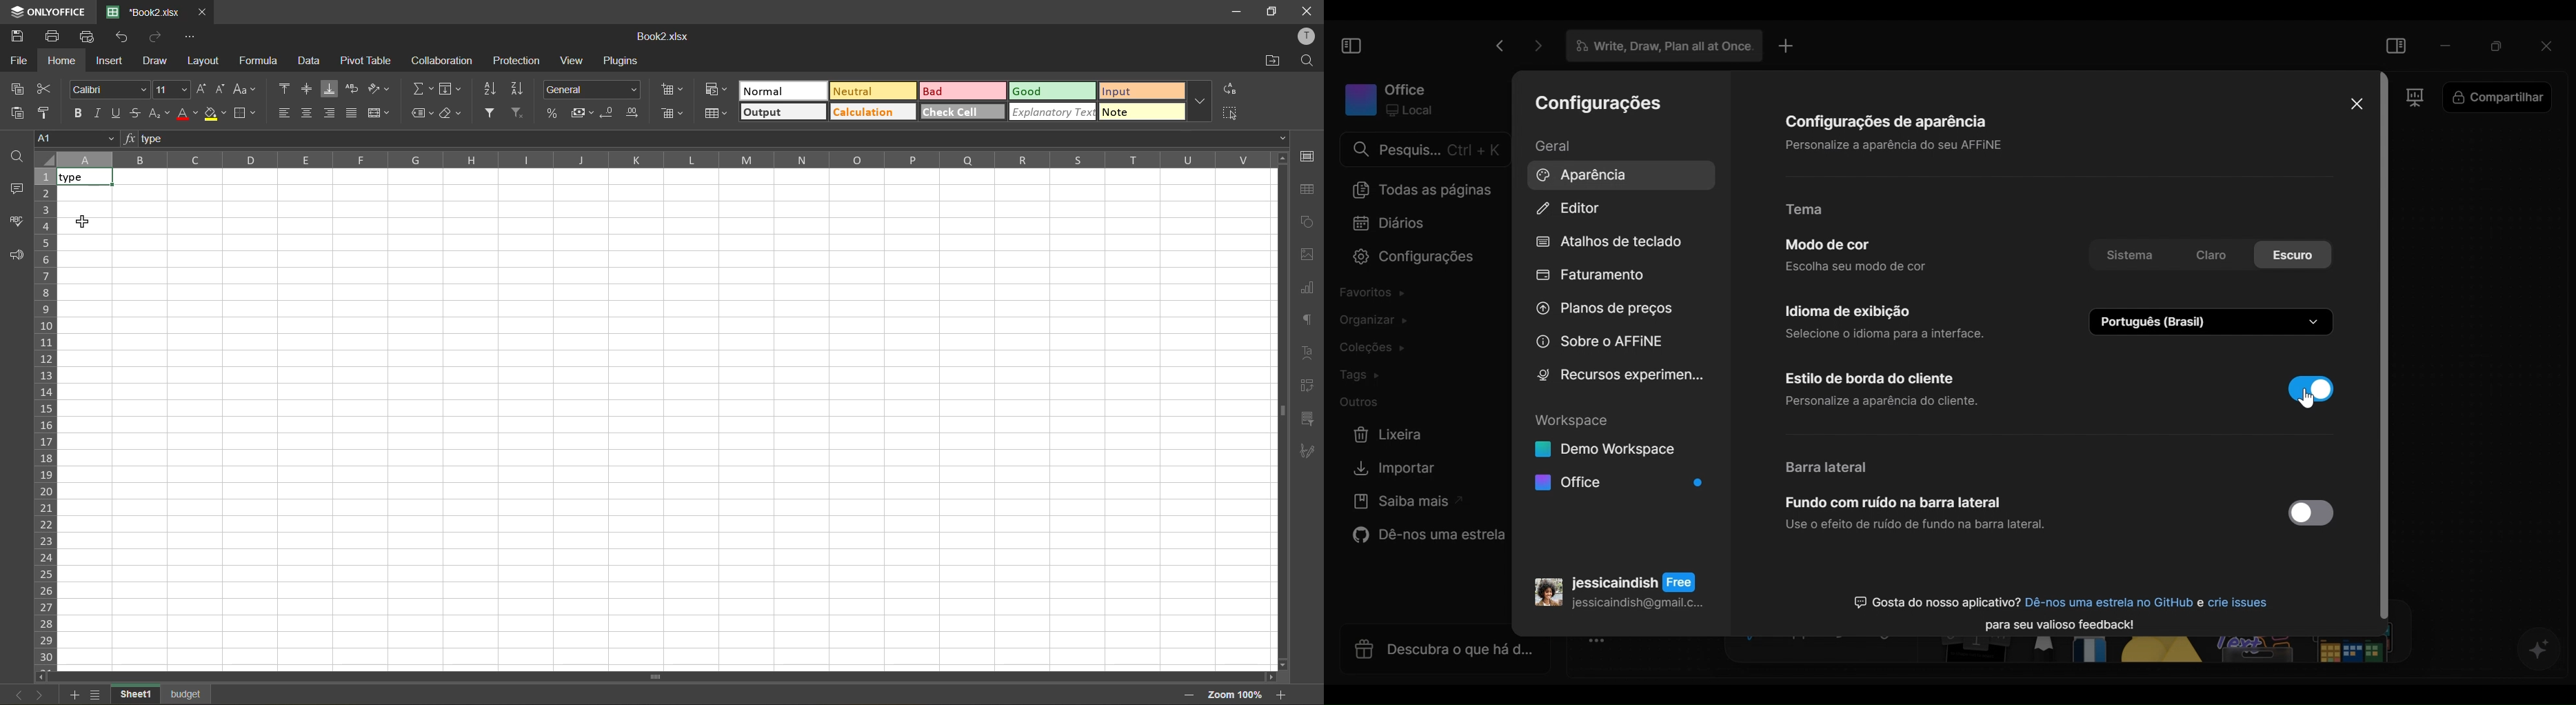 This screenshot has height=728, width=2576. Describe the element at coordinates (108, 89) in the screenshot. I see `font style` at that location.